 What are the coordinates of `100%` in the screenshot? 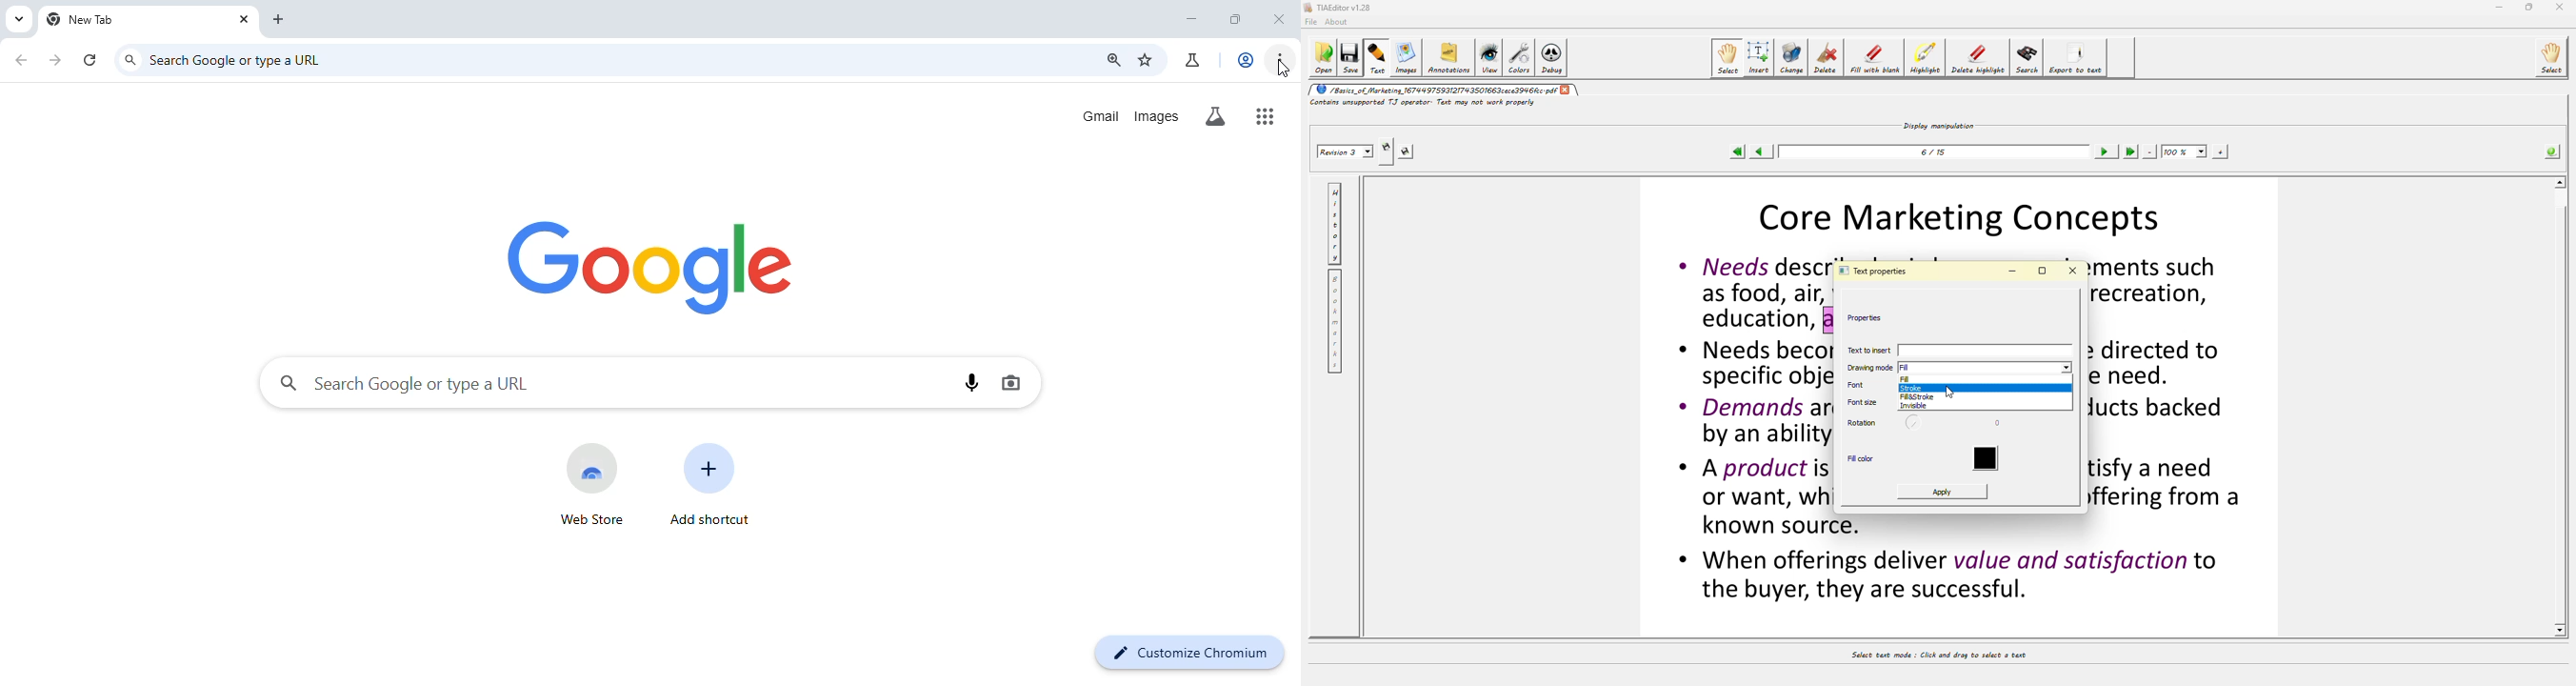 It's located at (2184, 151).